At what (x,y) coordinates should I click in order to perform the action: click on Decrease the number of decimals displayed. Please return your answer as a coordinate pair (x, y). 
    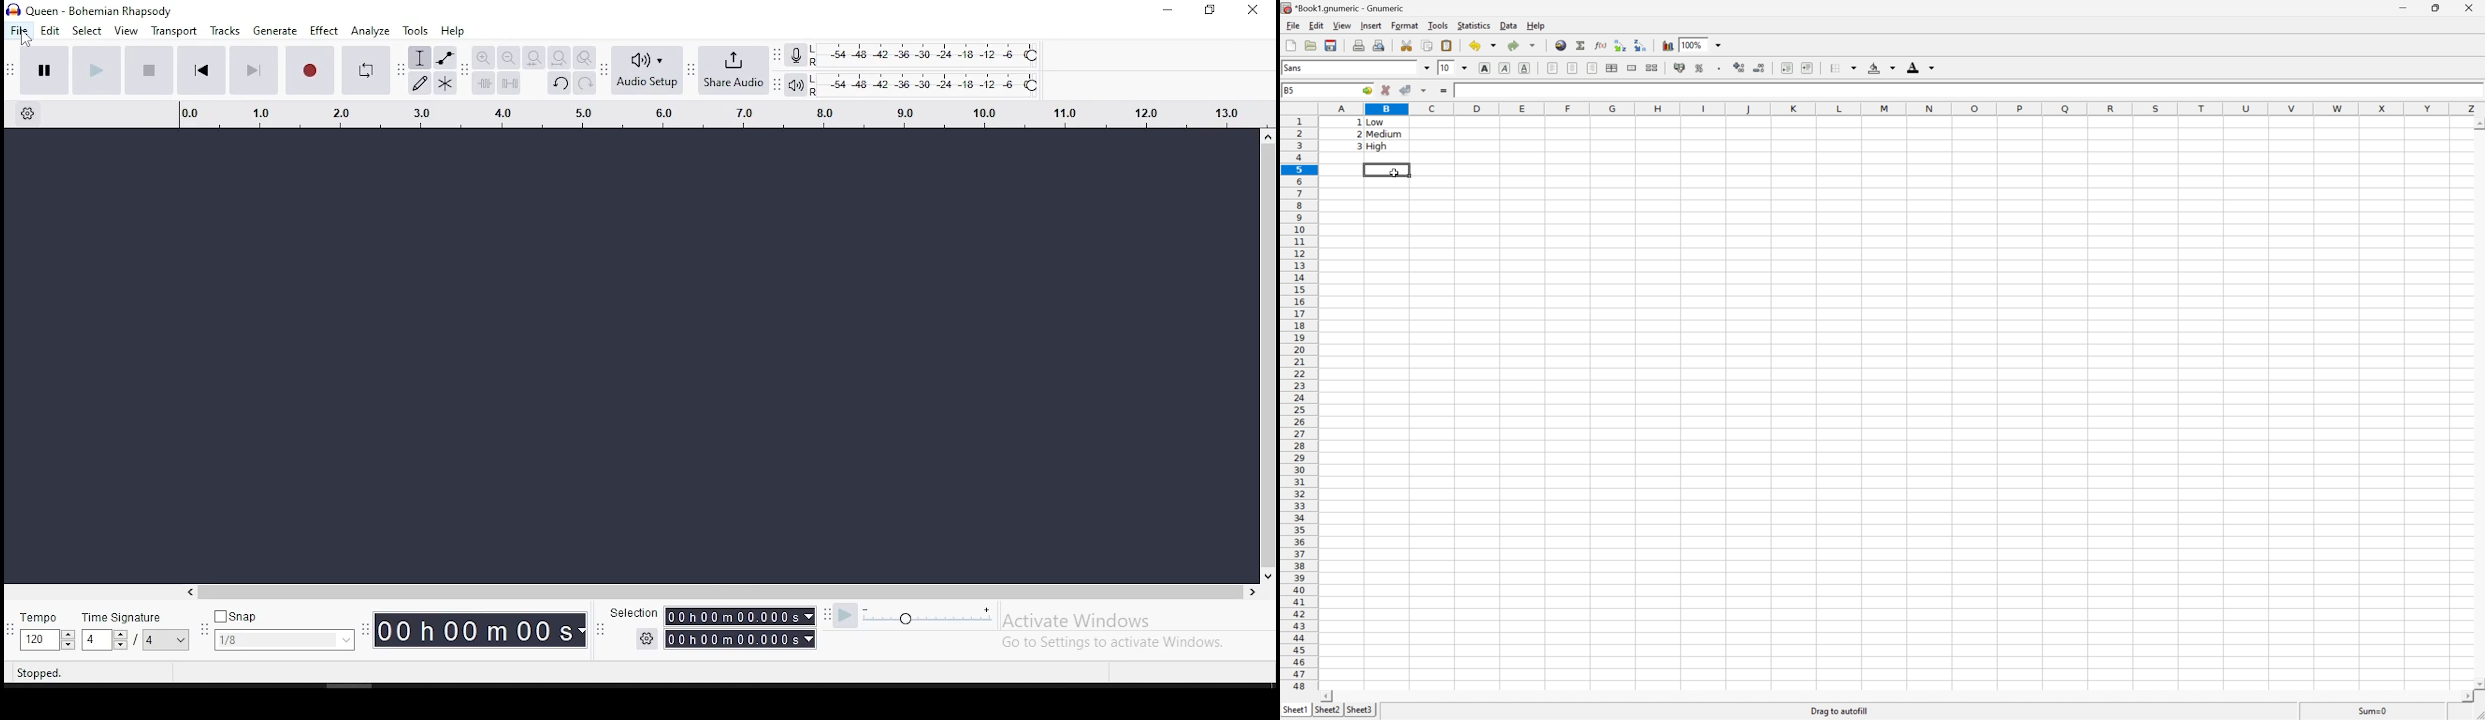
    Looking at the image, I should click on (1759, 68).